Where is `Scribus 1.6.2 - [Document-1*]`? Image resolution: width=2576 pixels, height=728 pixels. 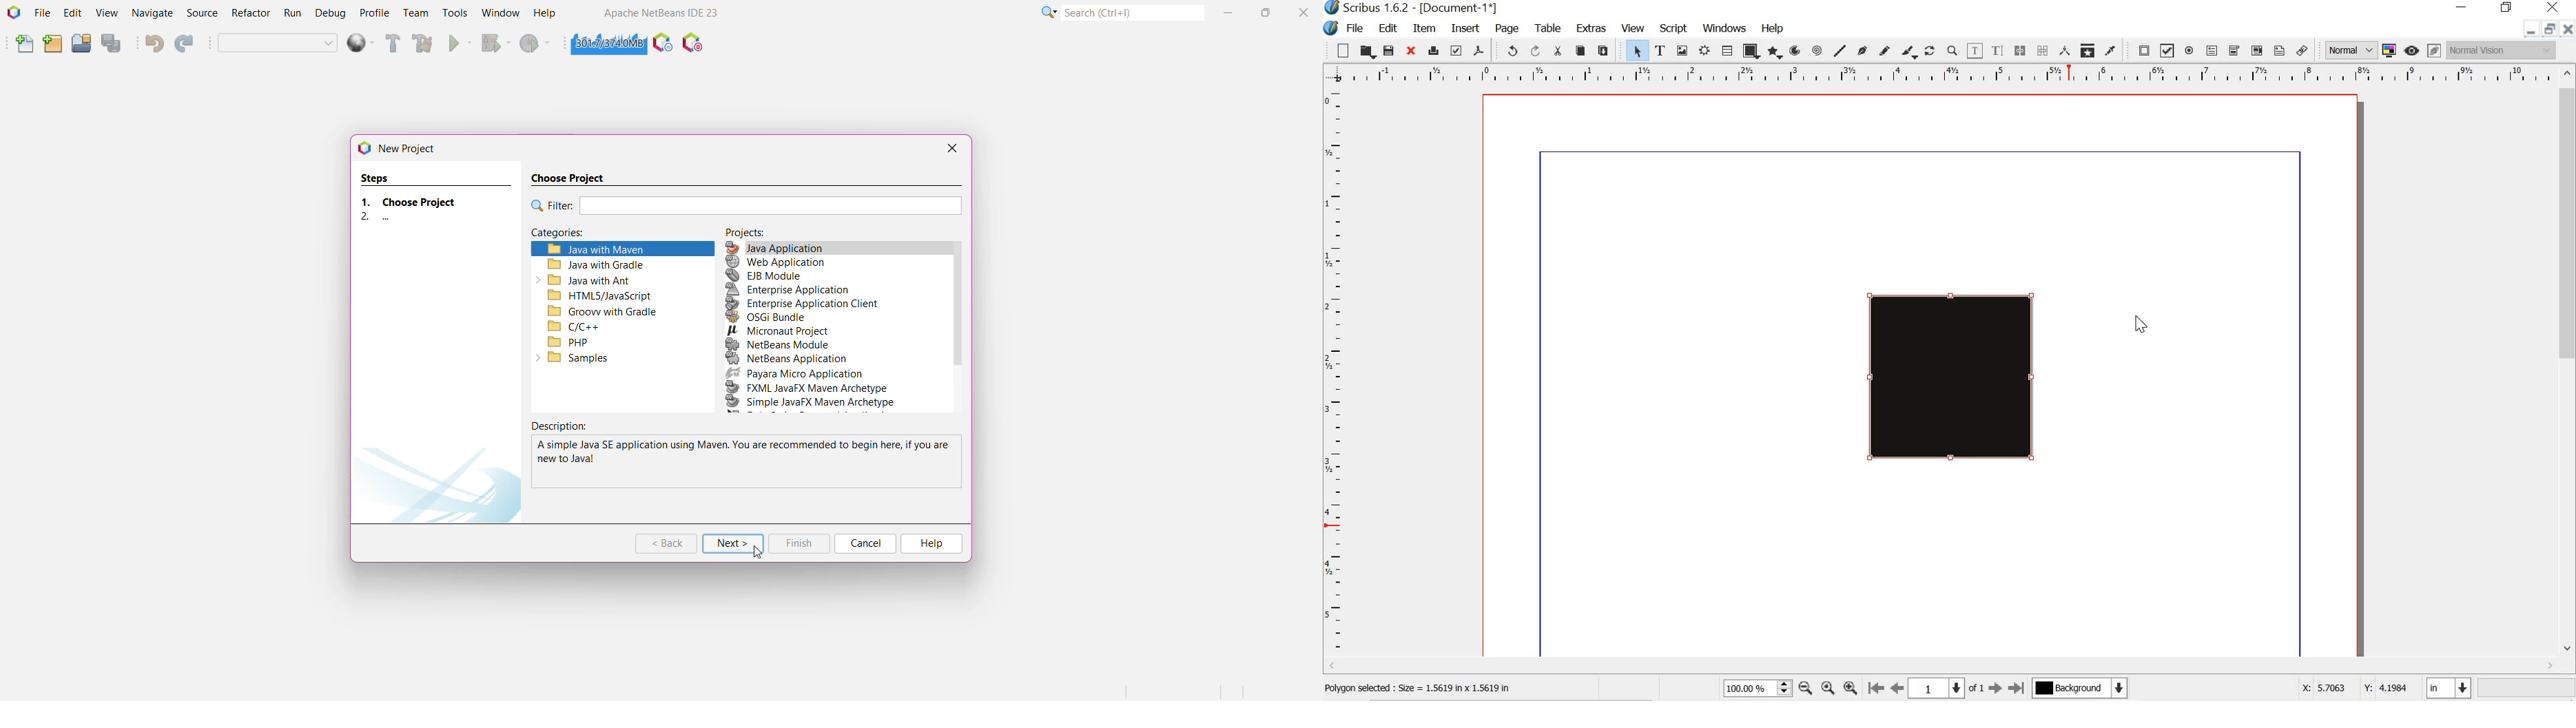
Scribus 1.6.2 - [Document-1*] is located at coordinates (1429, 8).